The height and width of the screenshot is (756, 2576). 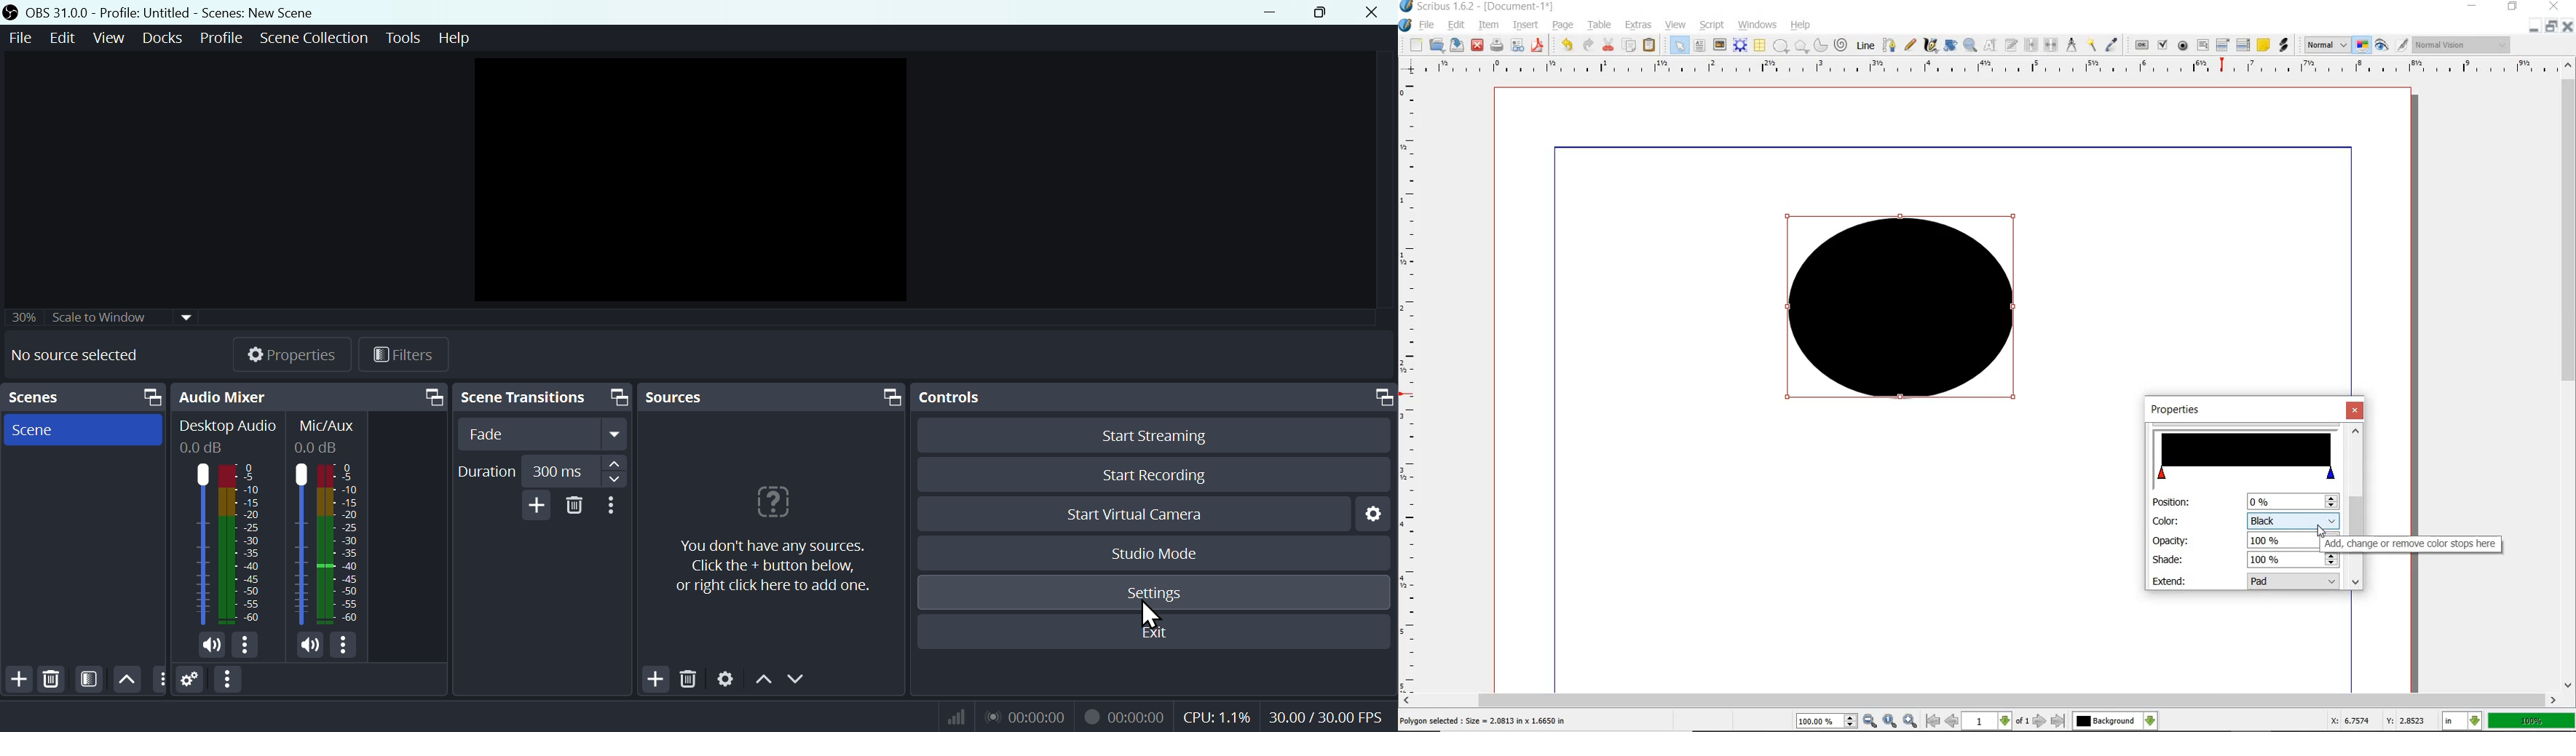 I want to click on Settings, so click(x=1152, y=594).